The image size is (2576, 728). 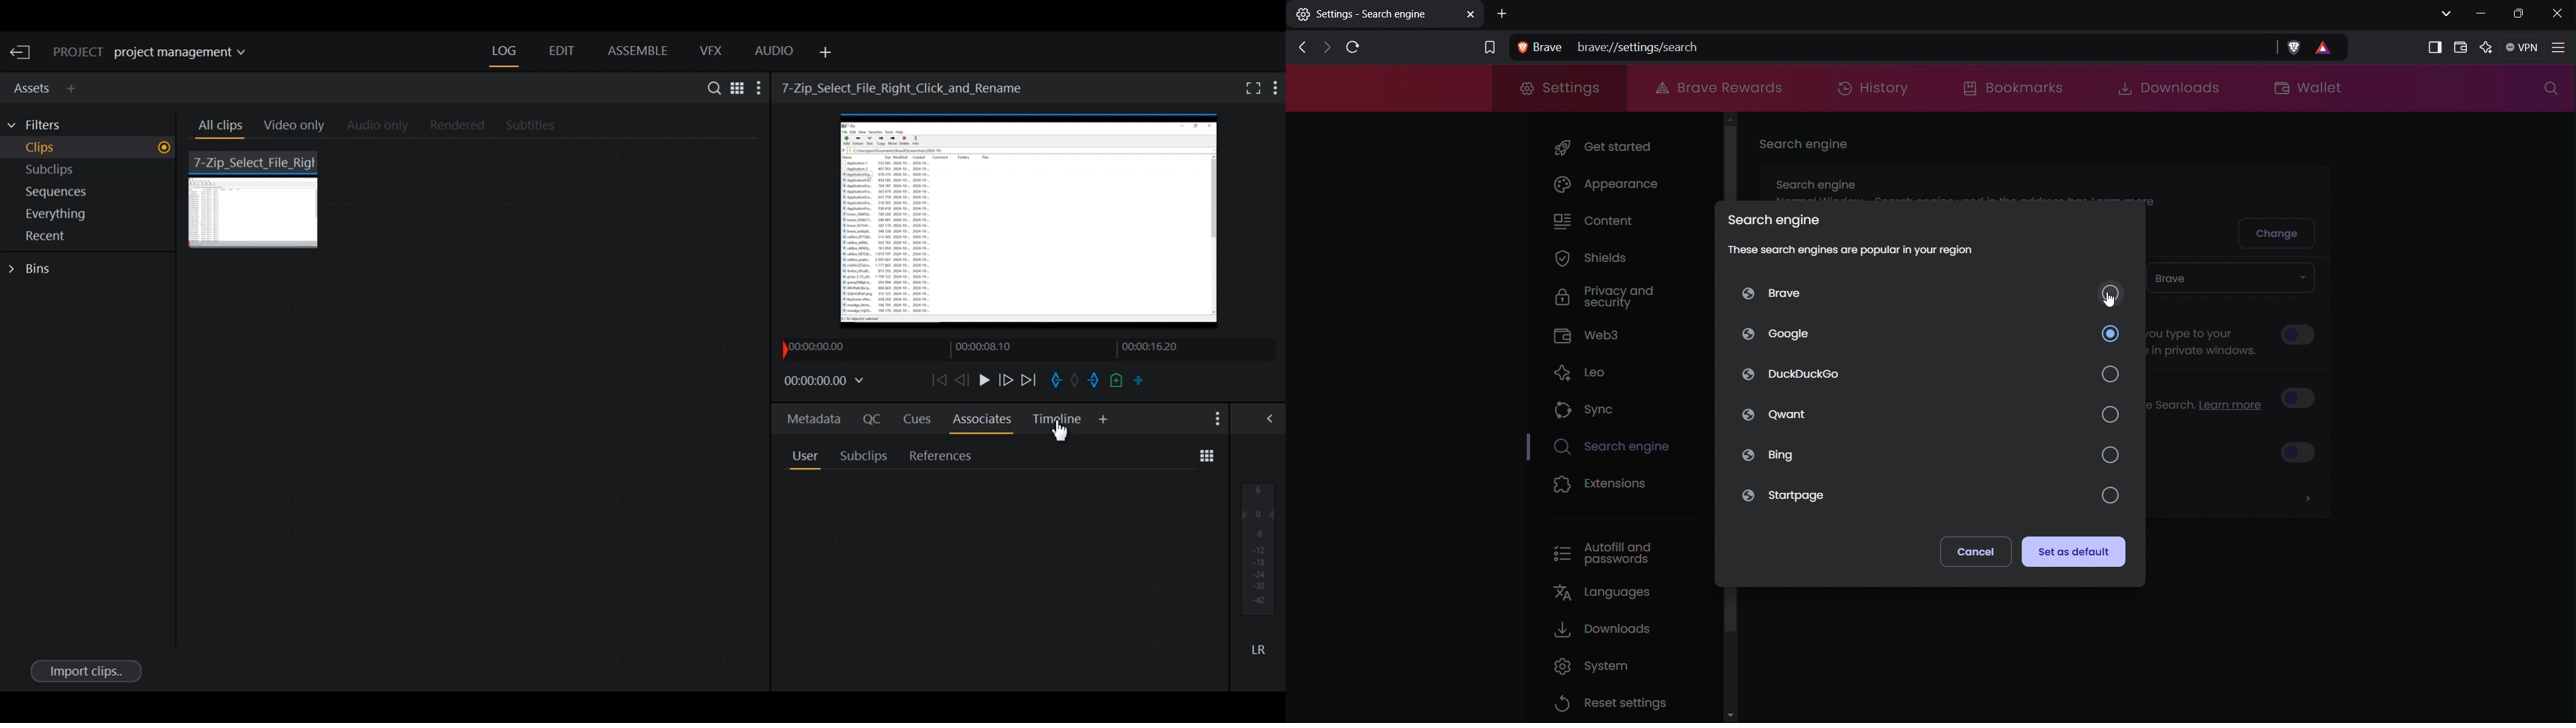 What do you see at coordinates (1602, 553) in the screenshot?
I see `Autofill and passwords` at bounding box center [1602, 553].